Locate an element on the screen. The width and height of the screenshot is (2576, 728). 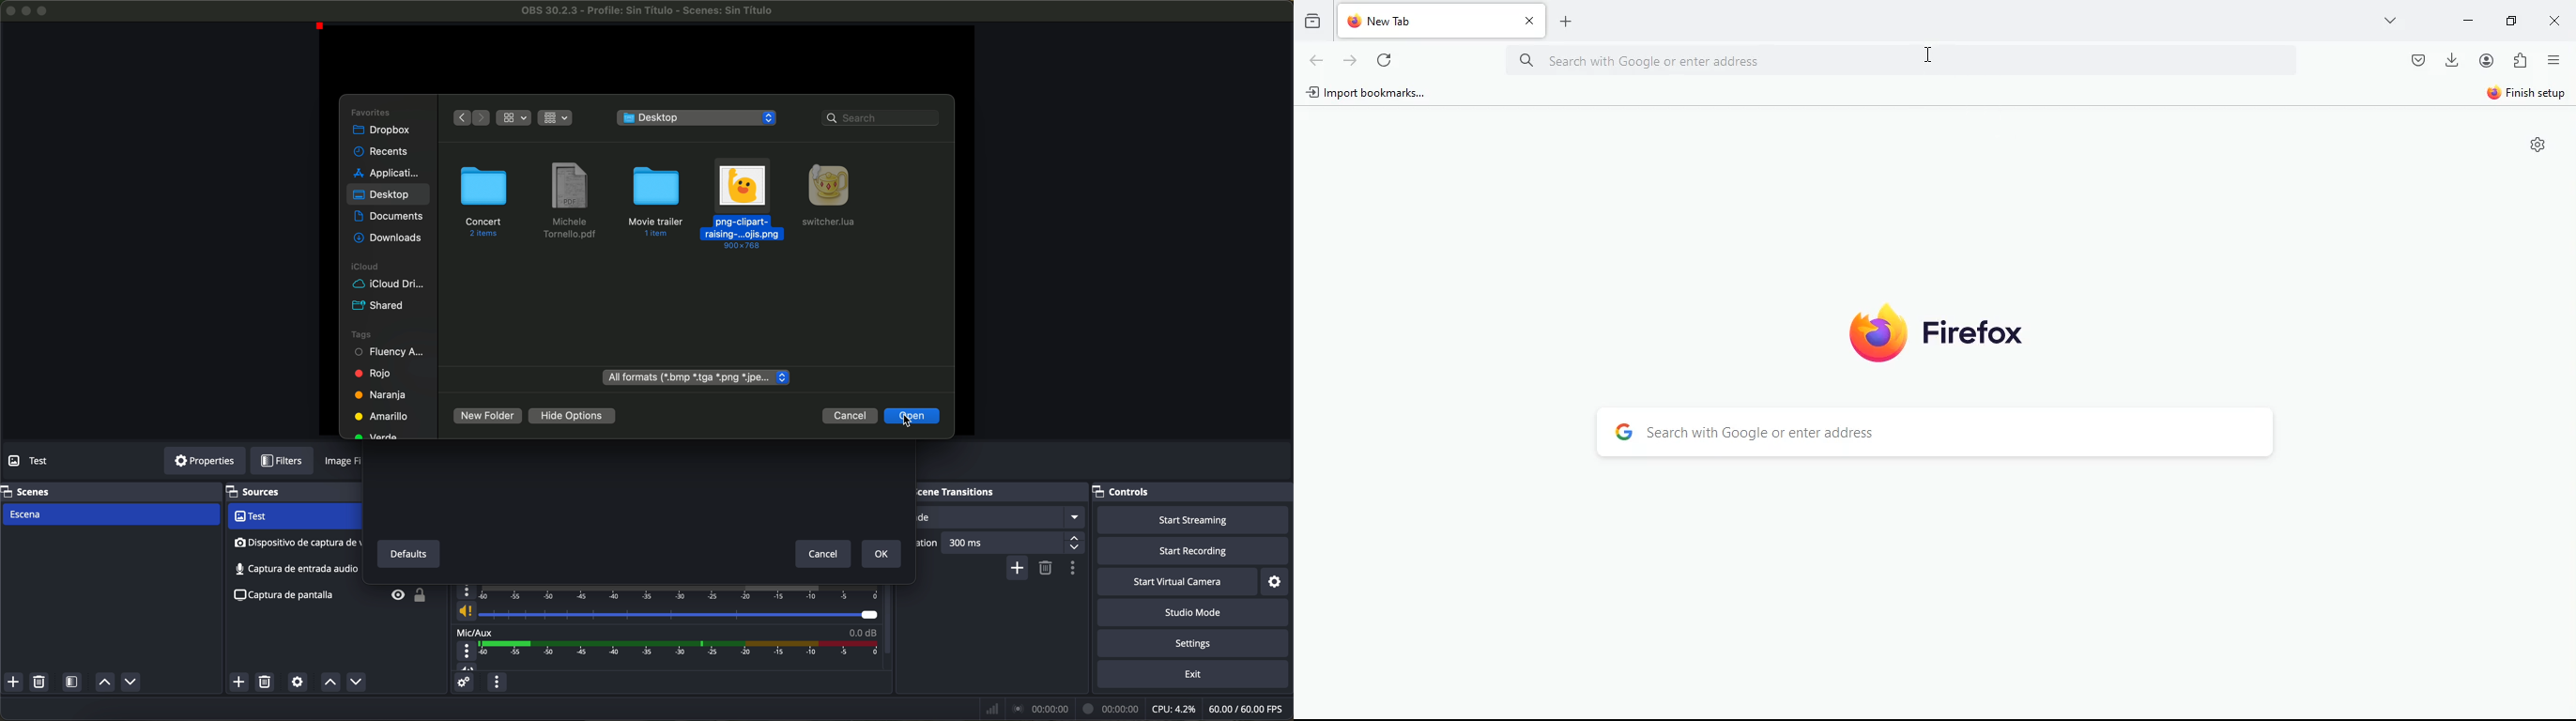
add scene is located at coordinates (13, 682).